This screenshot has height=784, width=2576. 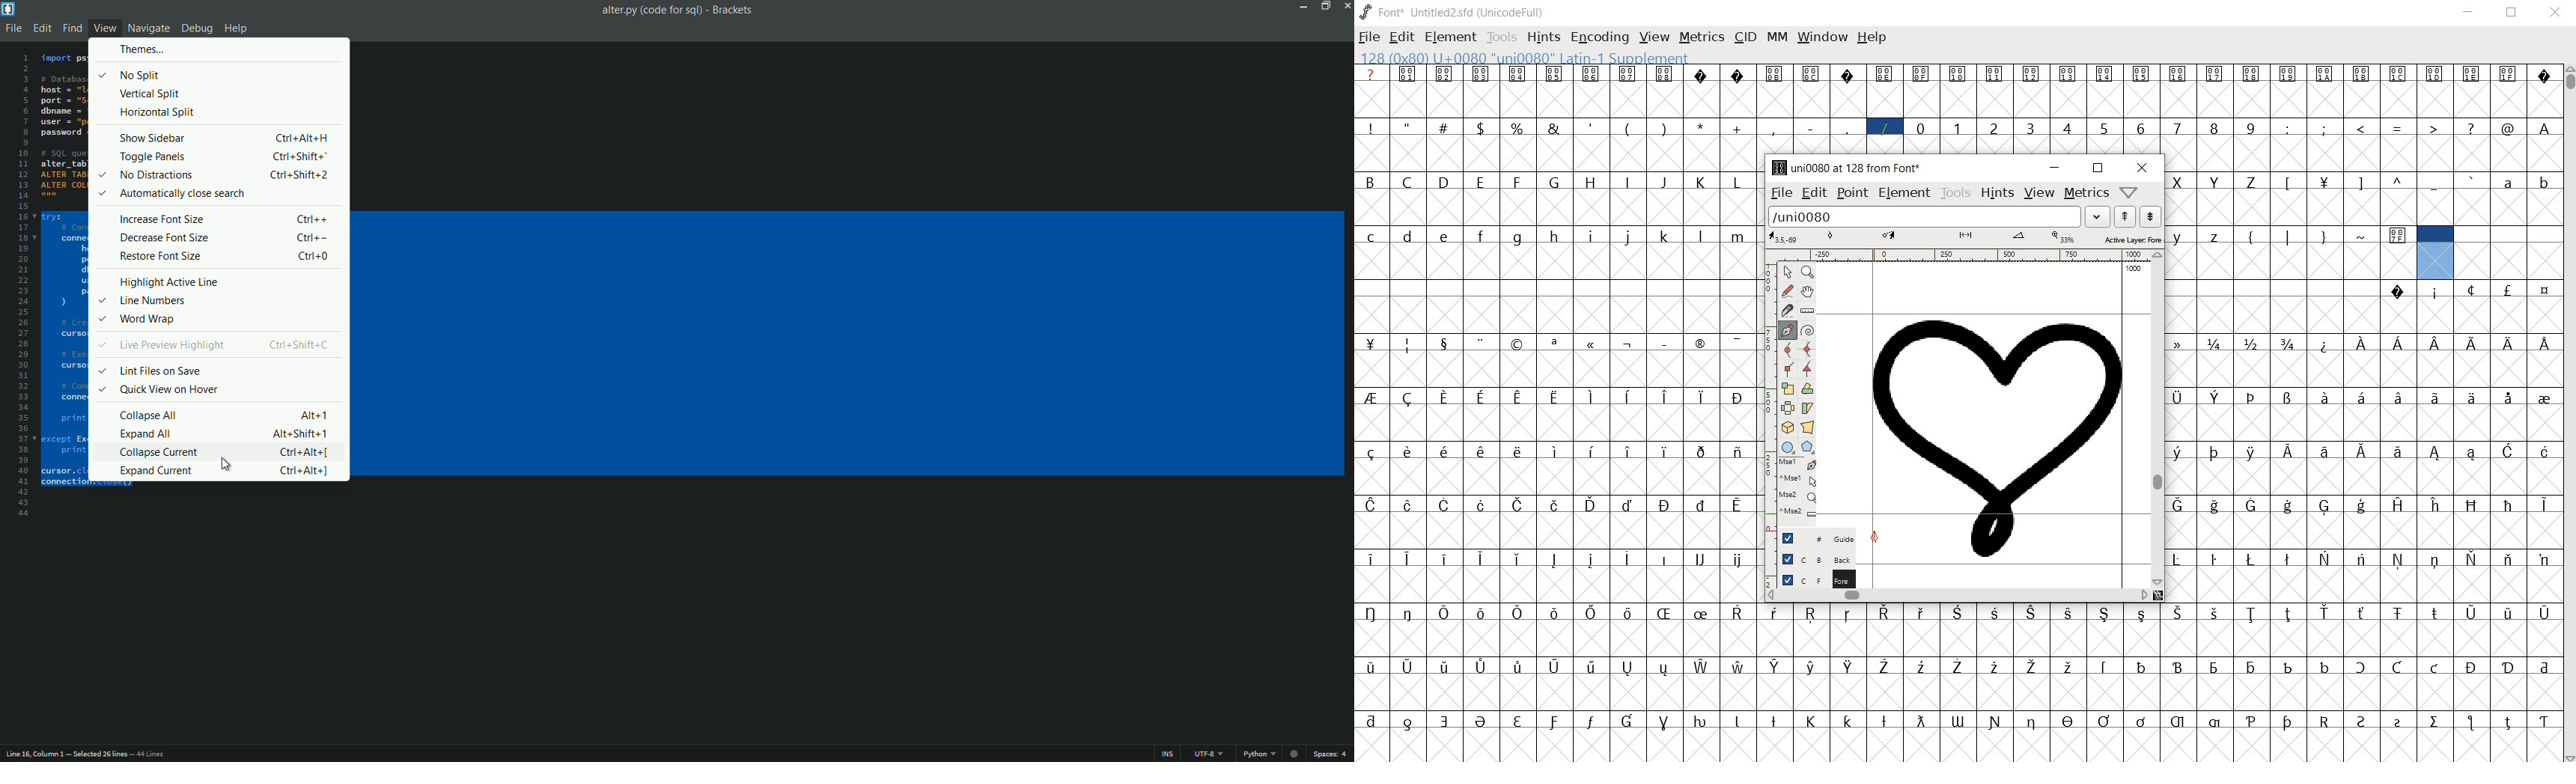 I want to click on glyph, so click(x=2032, y=723).